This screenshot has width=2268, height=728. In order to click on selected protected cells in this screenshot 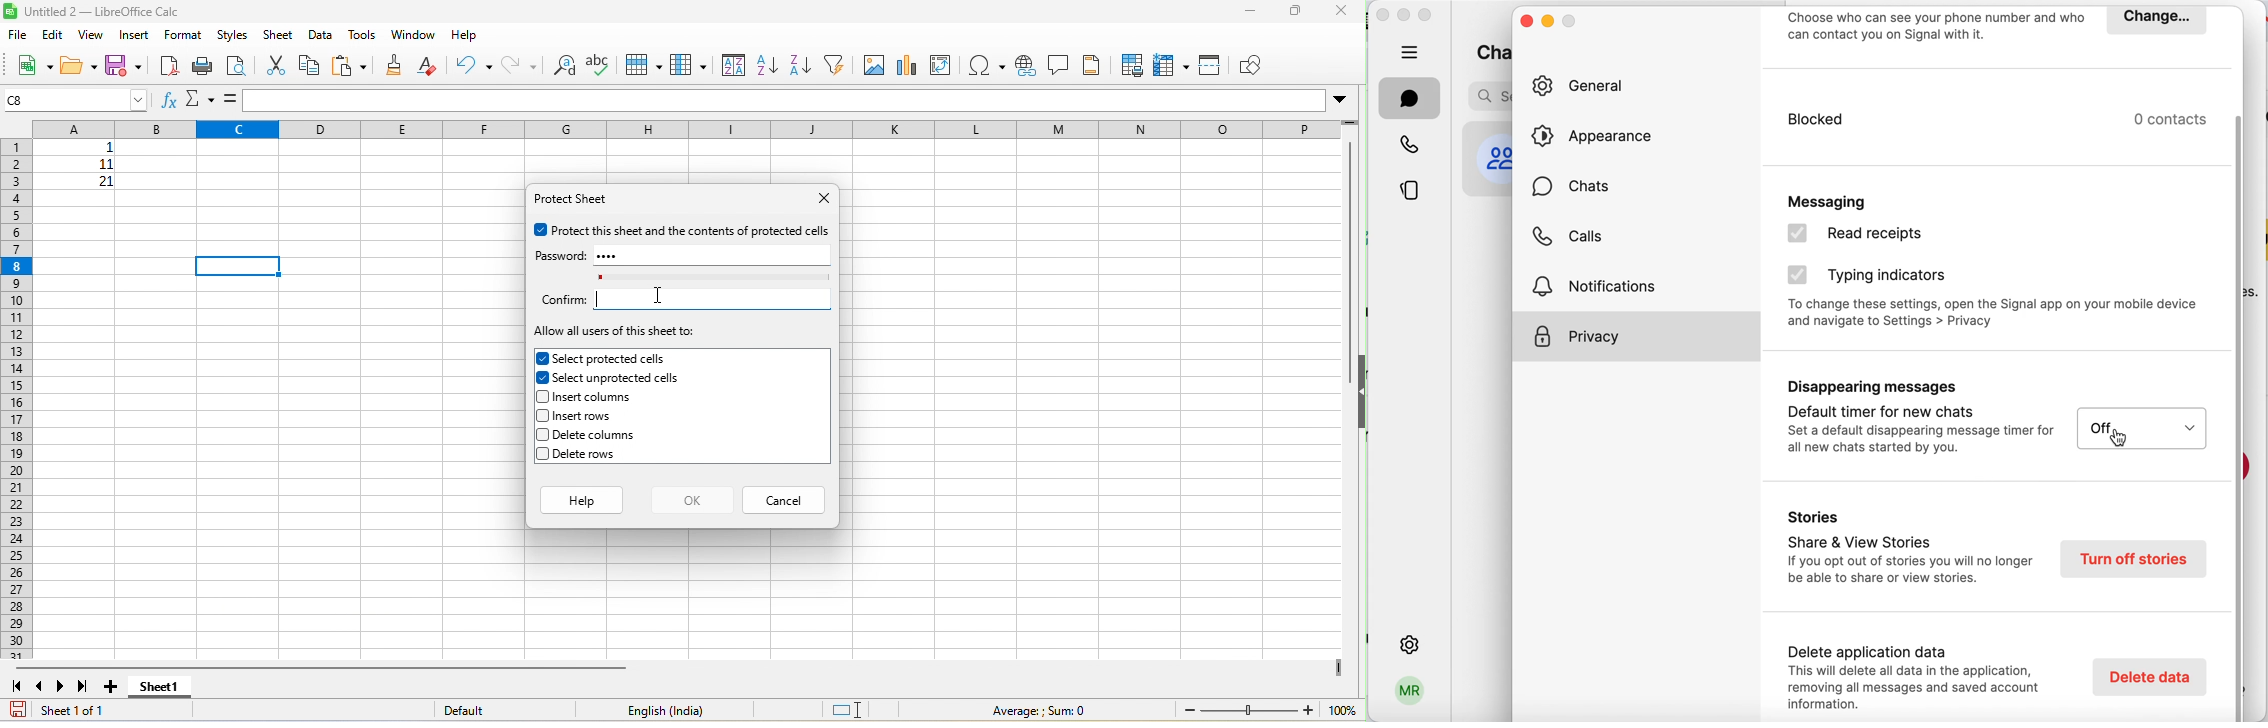, I will do `click(610, 358)`.